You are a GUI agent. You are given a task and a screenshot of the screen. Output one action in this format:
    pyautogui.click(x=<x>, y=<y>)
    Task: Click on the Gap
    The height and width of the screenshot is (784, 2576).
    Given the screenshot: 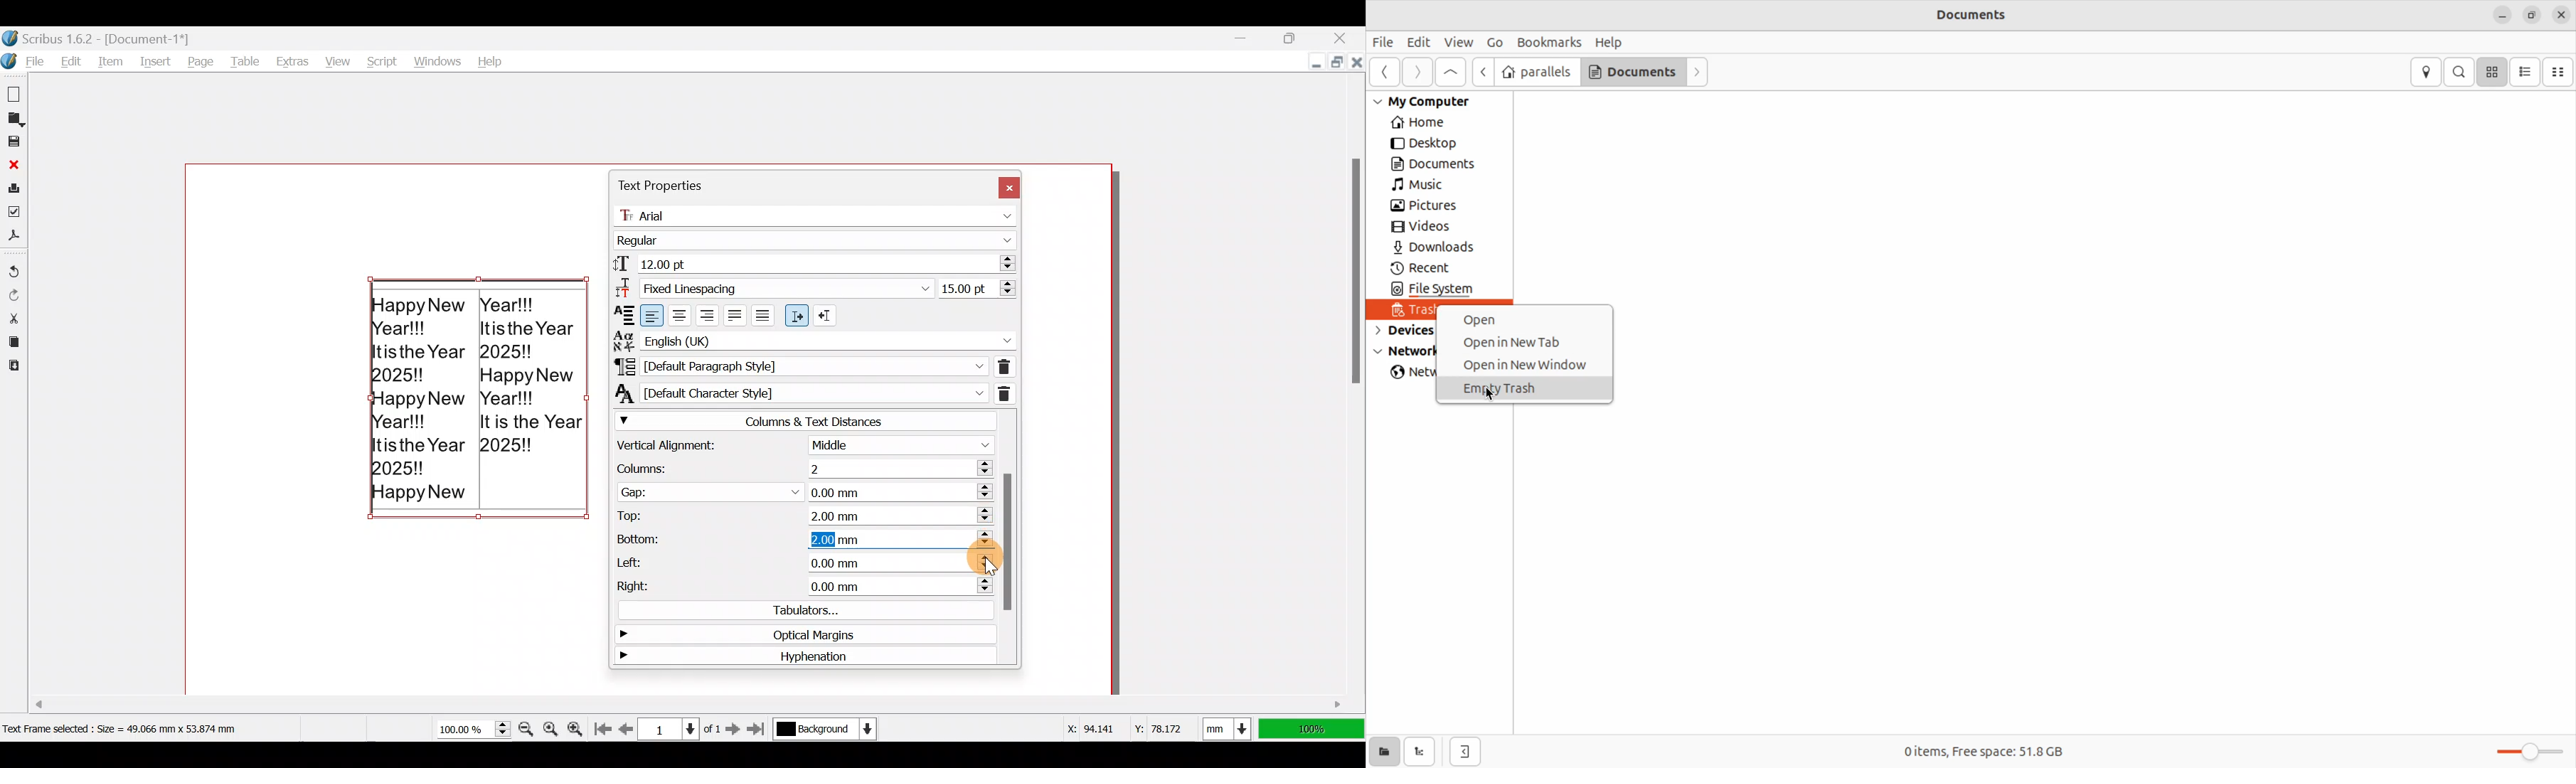 What is the action you would take?
    pyautogui.click(x=802, y=491)
    